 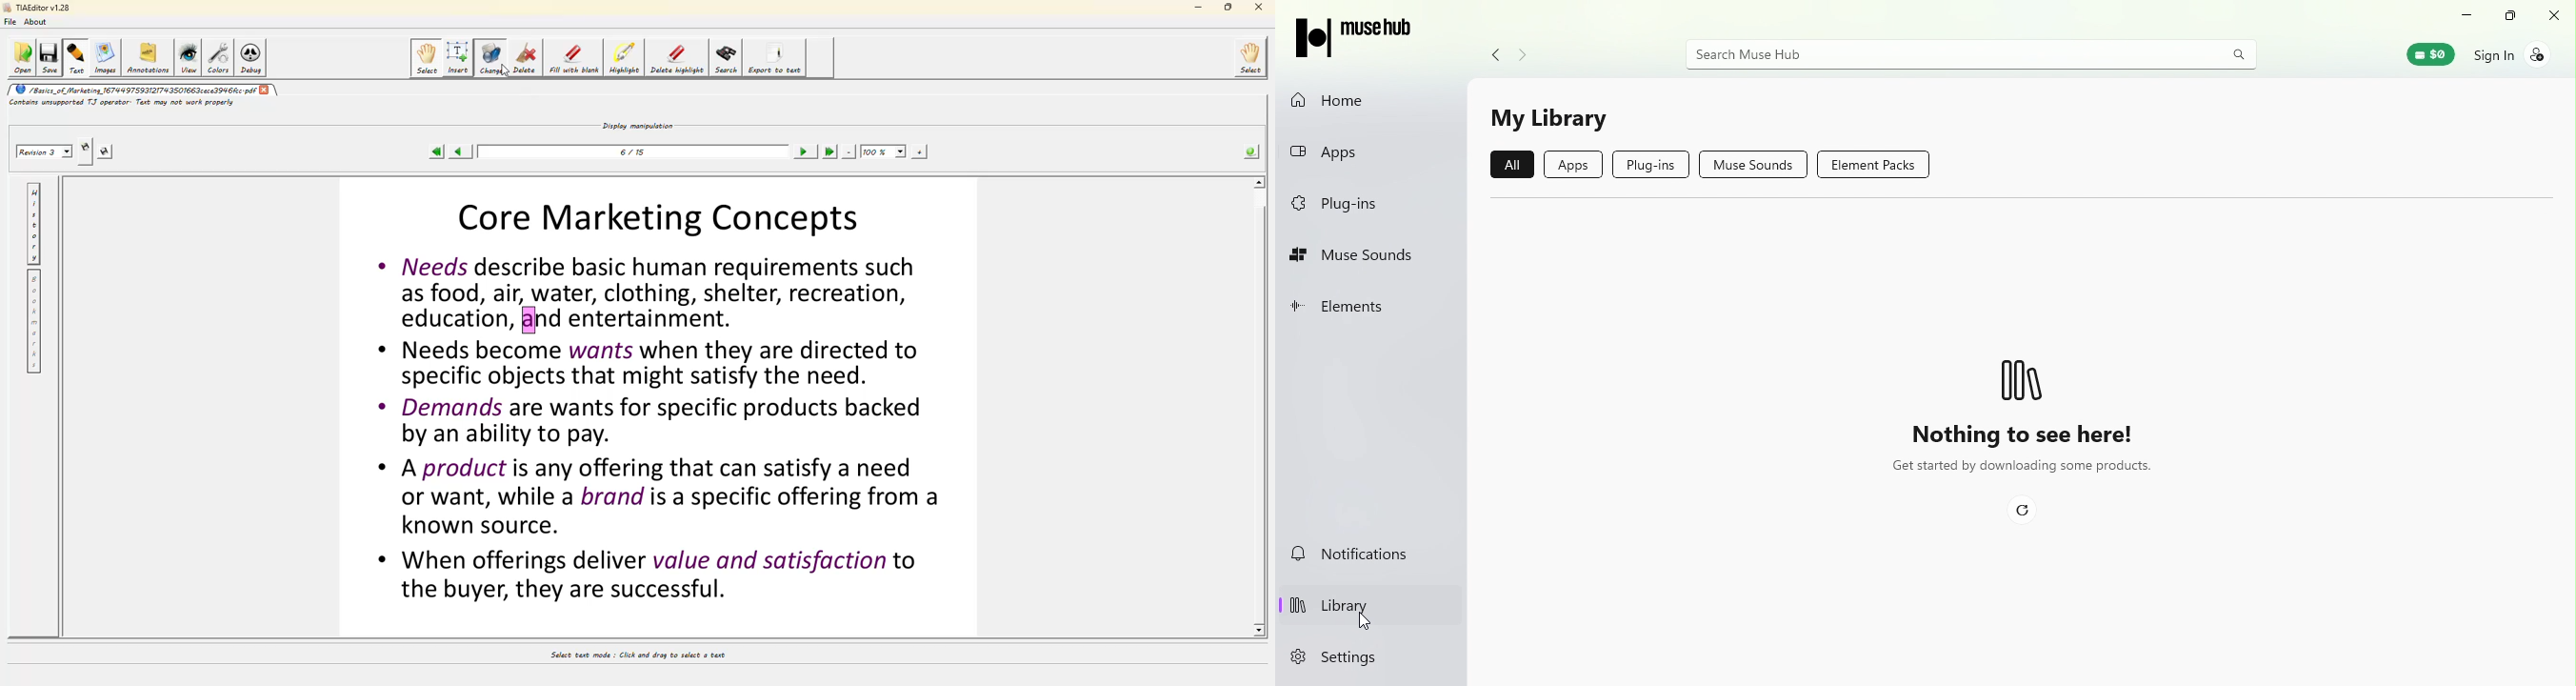 What do you see at coordinates (2508, 19) in the screenshot?
I see `Restore` at bounding box center [2508, 19].